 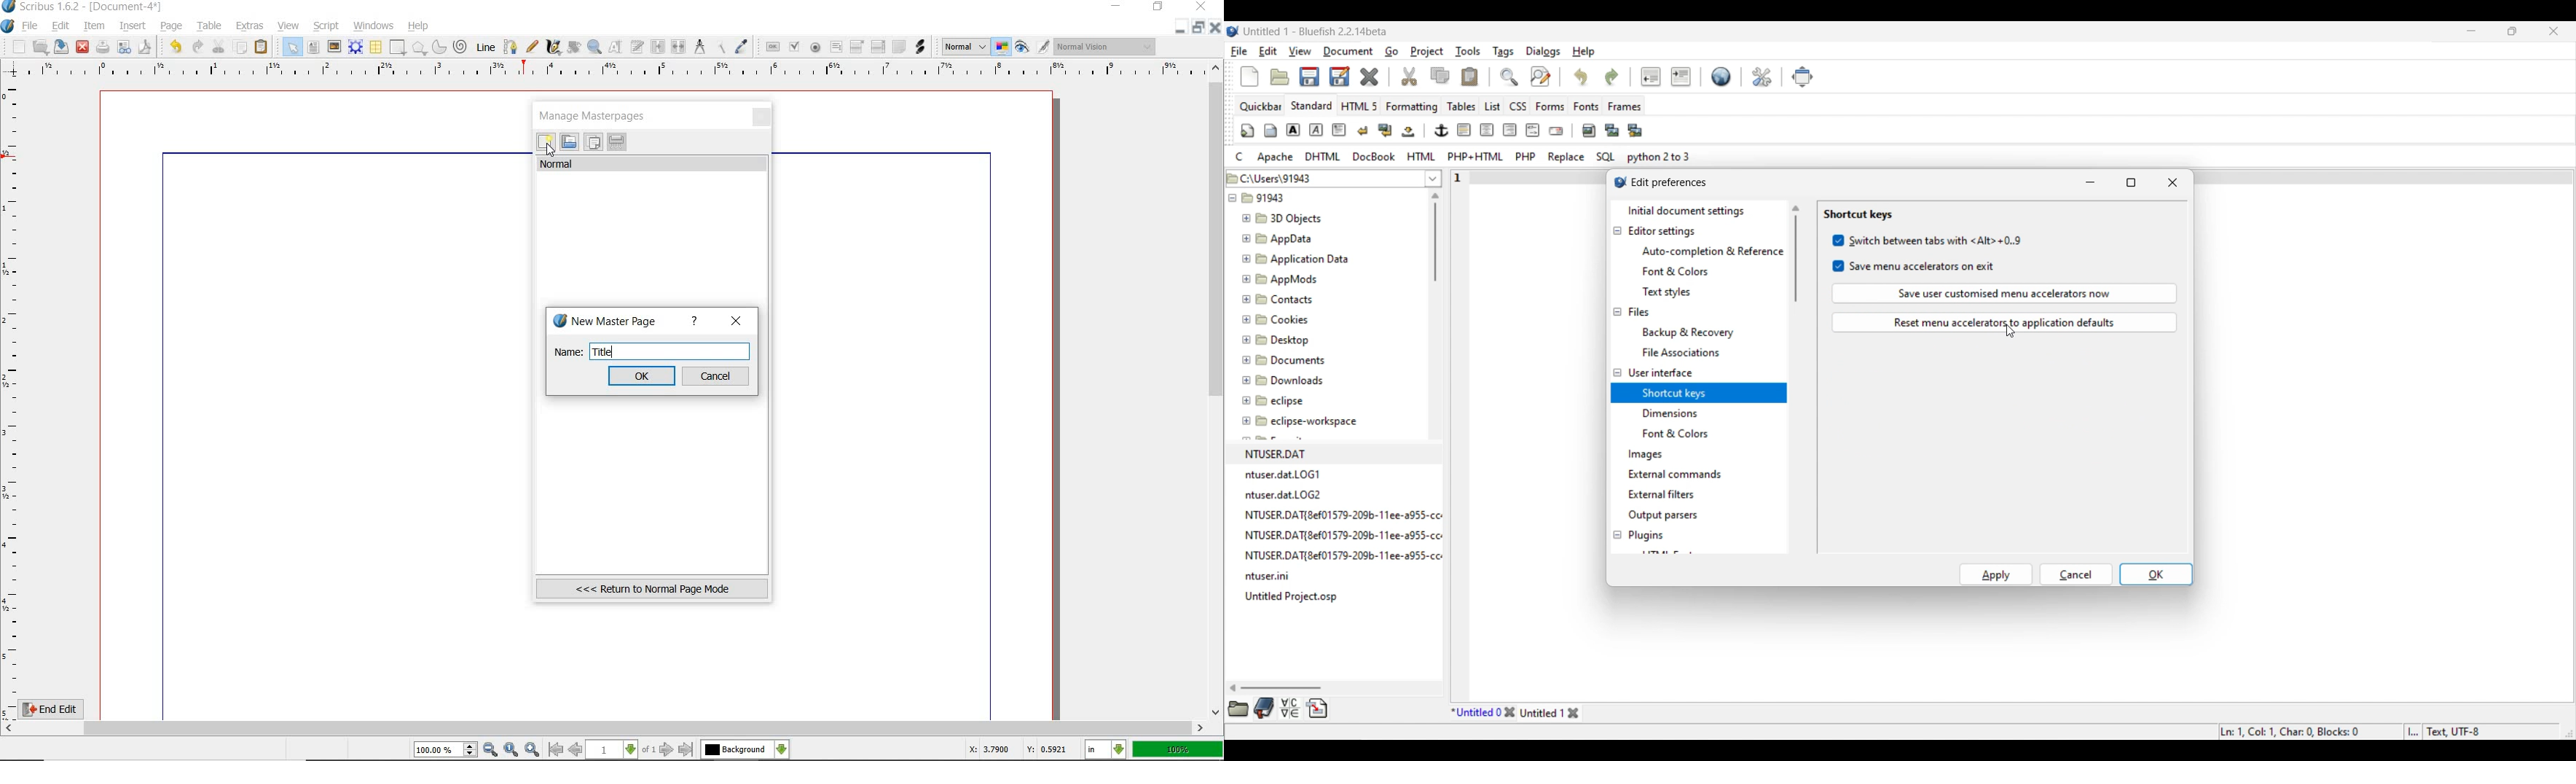 I want to click on edit, so click(x=59, y=27).